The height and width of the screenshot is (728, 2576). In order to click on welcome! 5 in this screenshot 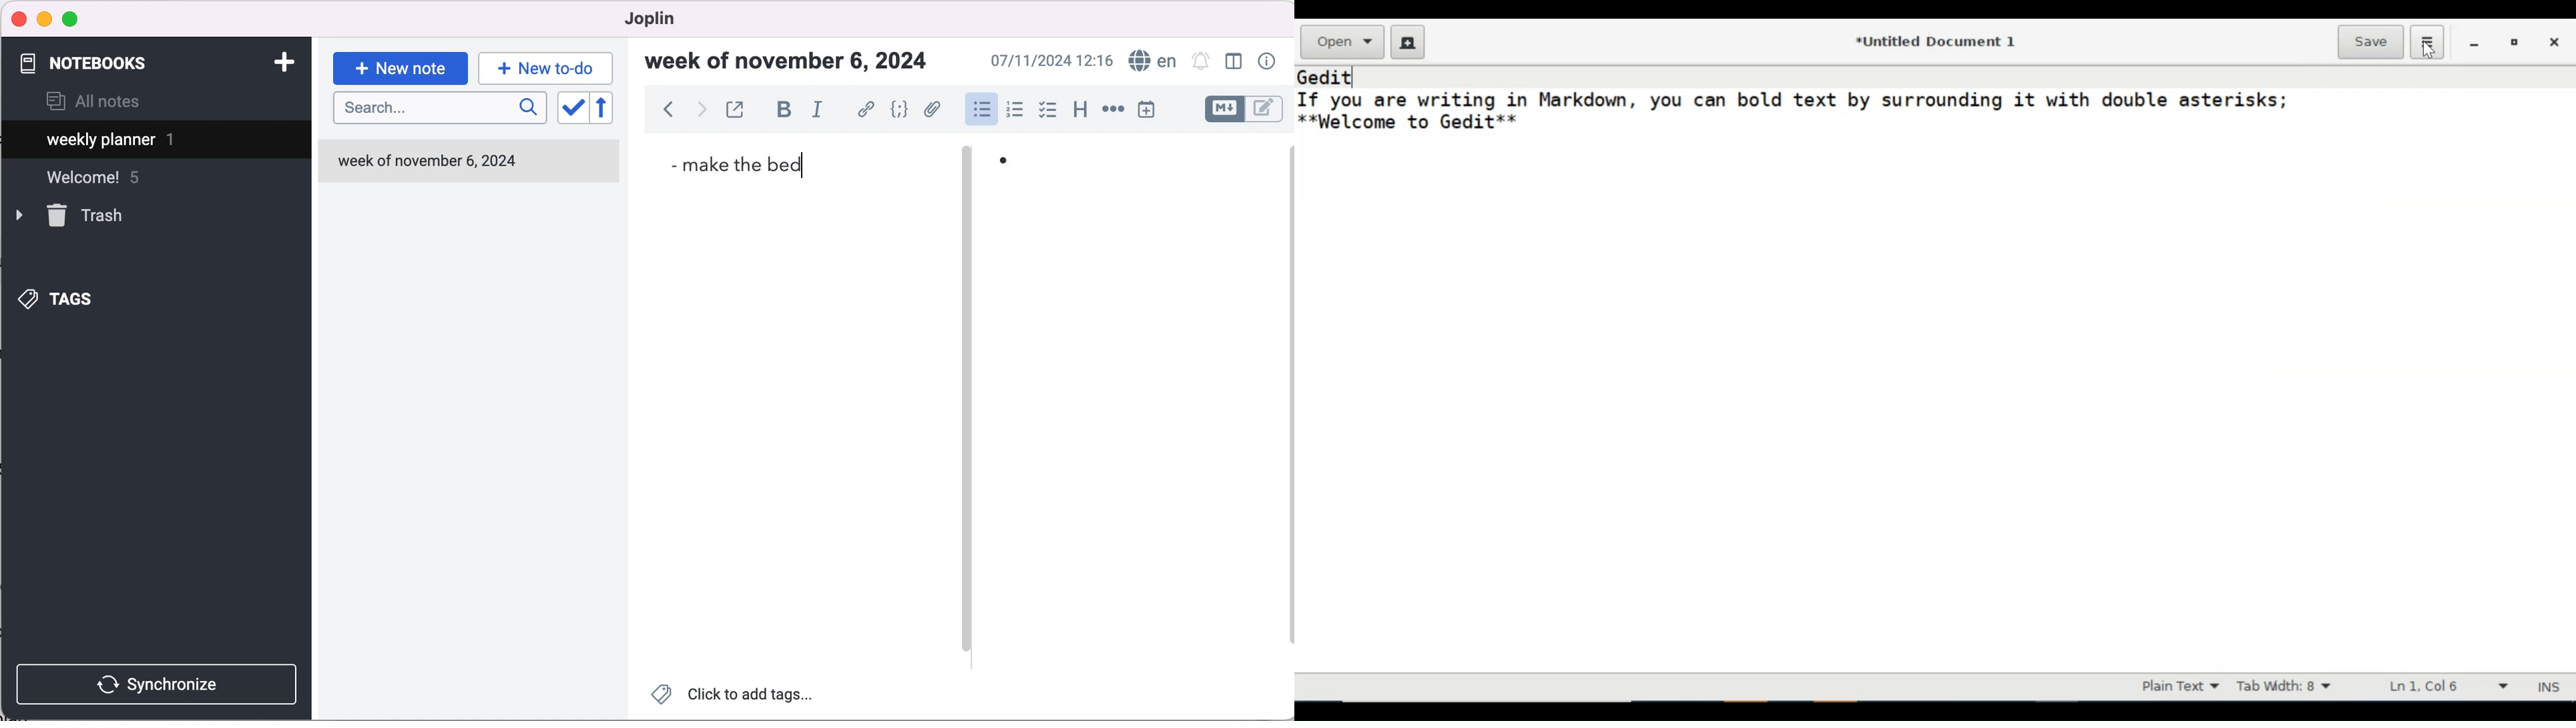, I will do `click(109, 183)`.